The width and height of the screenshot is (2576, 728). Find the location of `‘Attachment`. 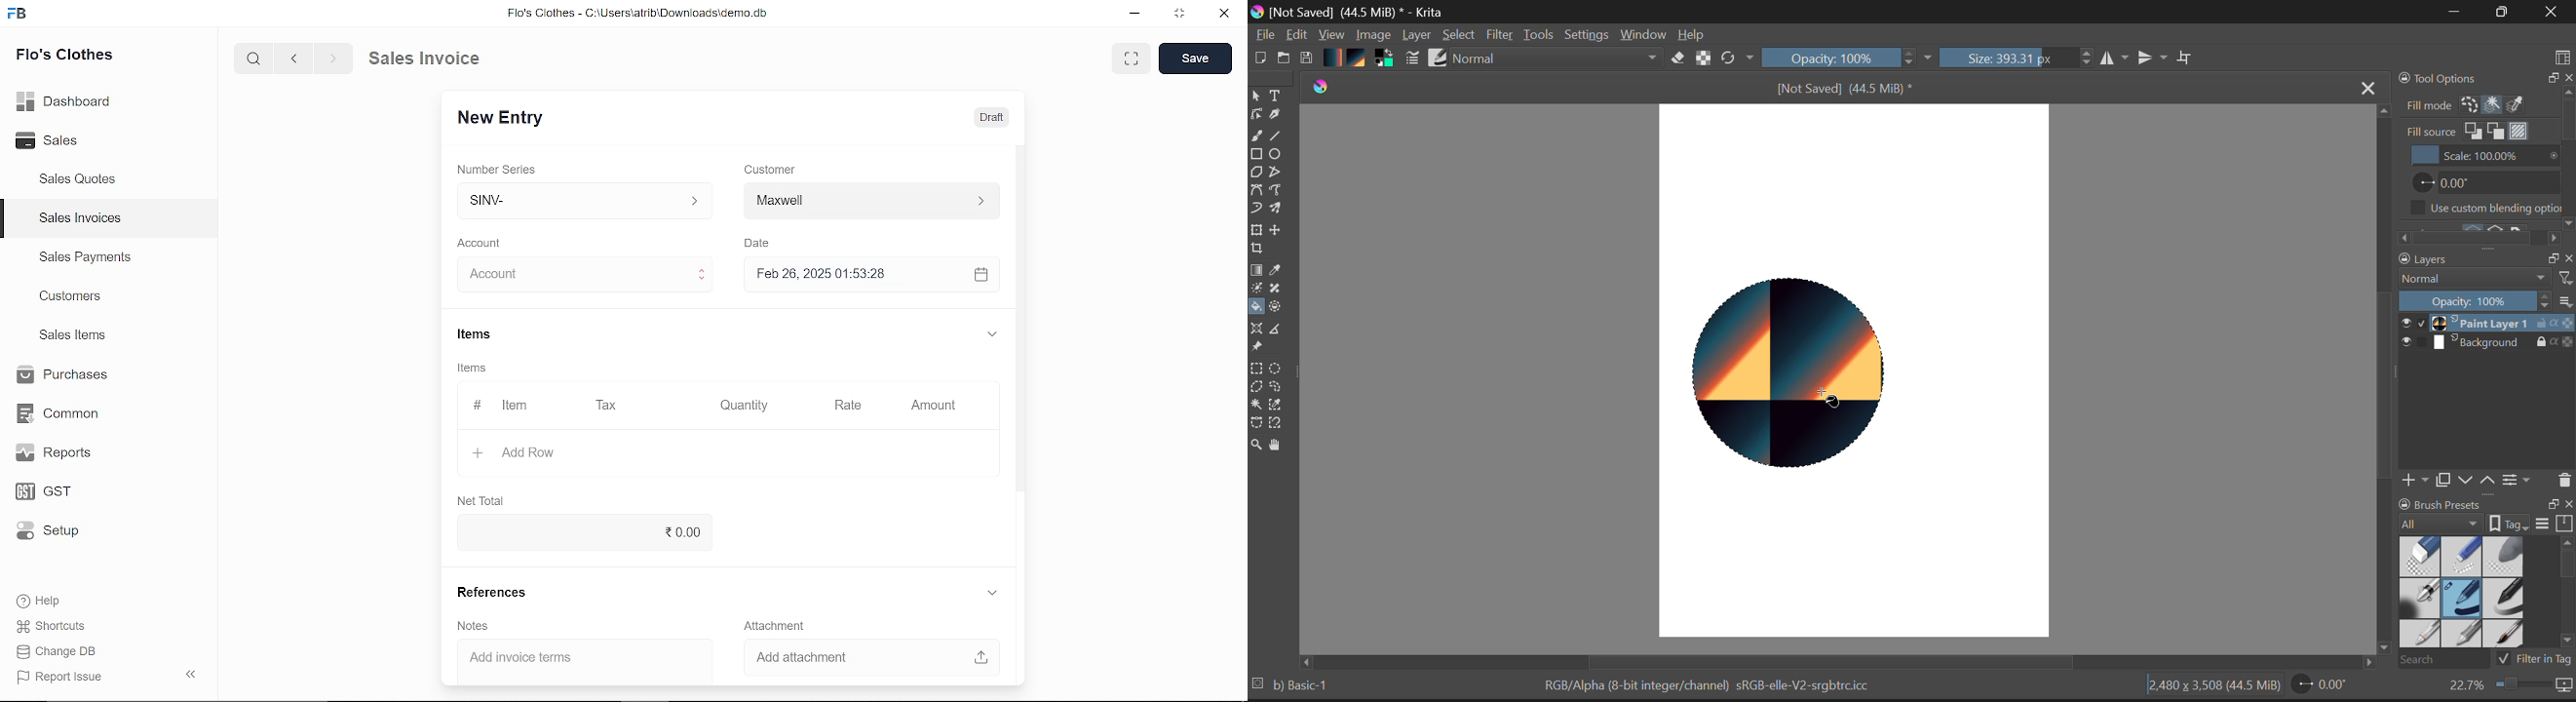

‘Attachment is located at coordinates (772, 626).